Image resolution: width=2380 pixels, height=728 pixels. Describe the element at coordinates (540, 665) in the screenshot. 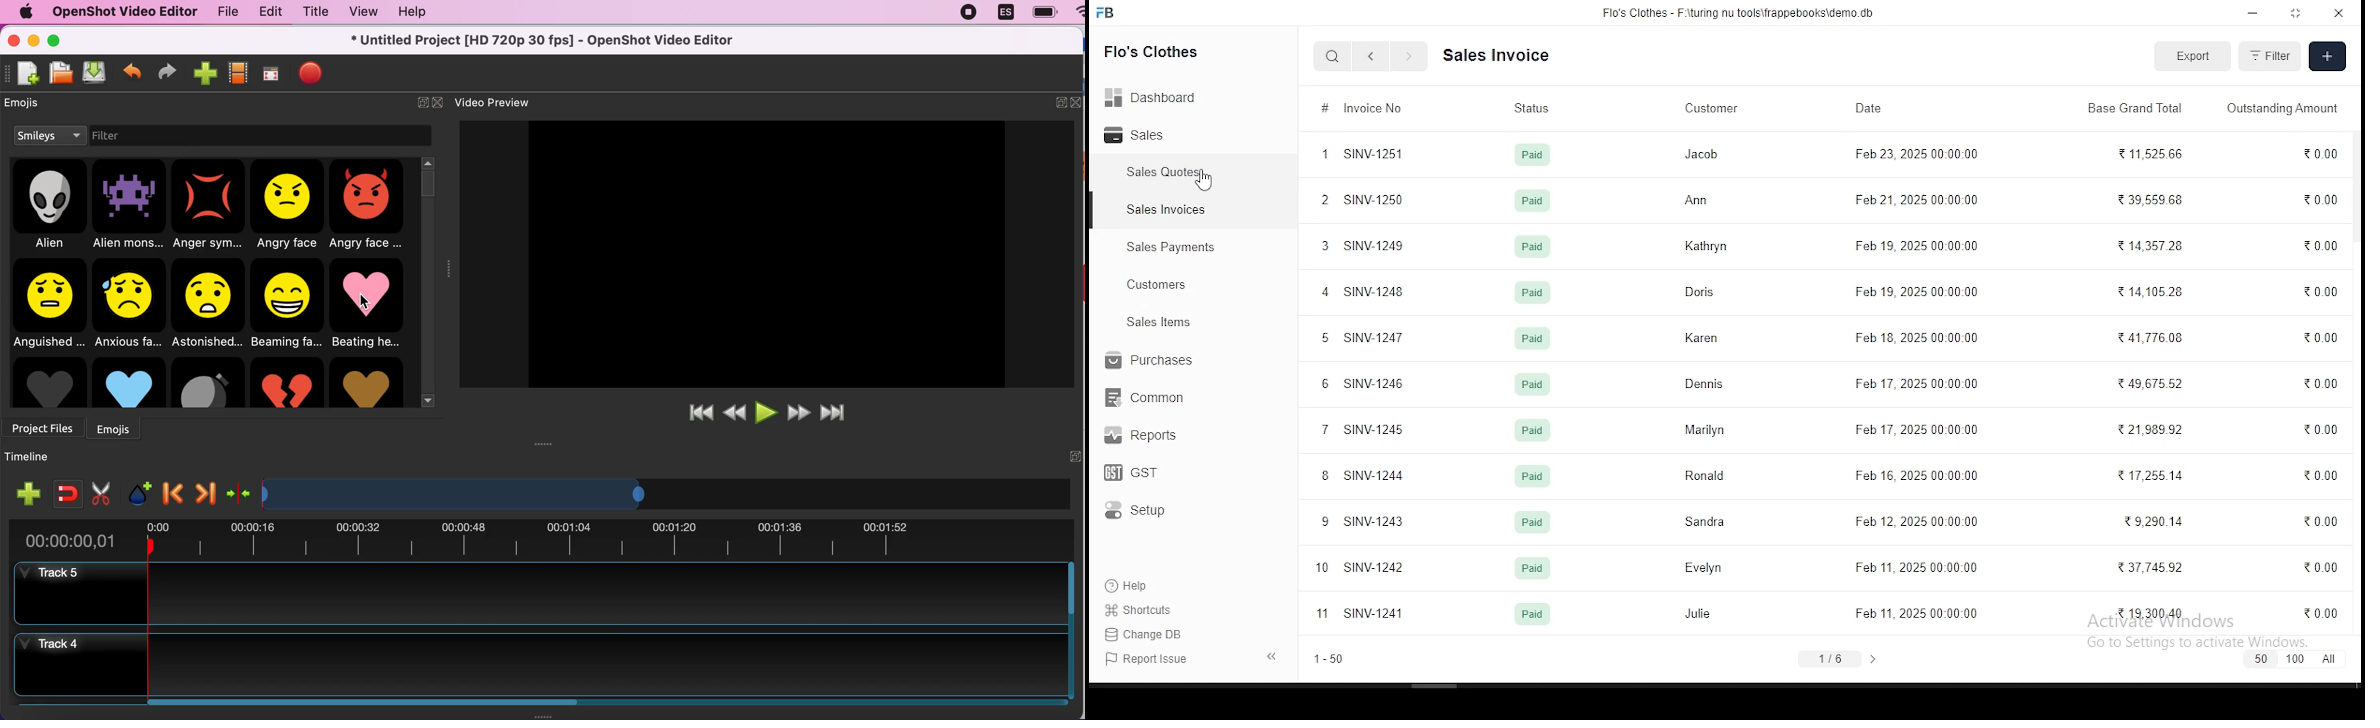

I see `track 4` at that location.